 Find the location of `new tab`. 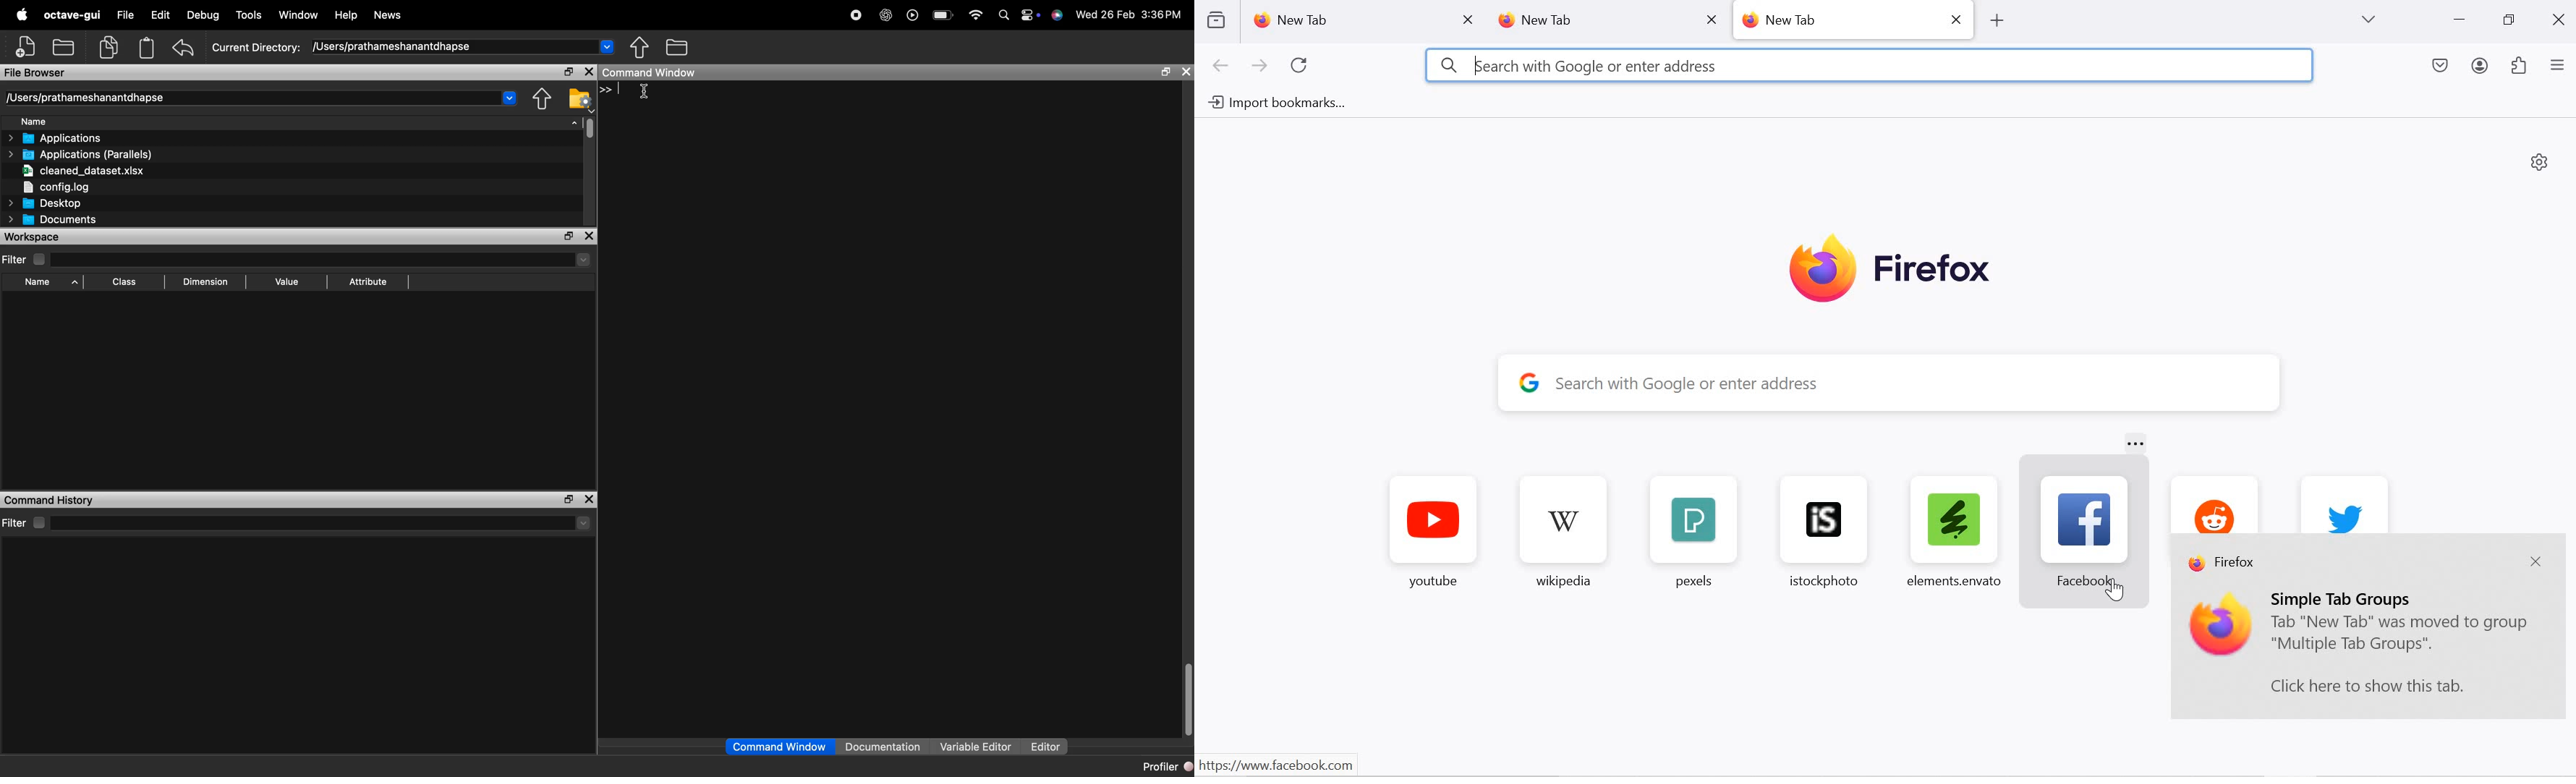

new tab is located at coordinates (1586, 21).